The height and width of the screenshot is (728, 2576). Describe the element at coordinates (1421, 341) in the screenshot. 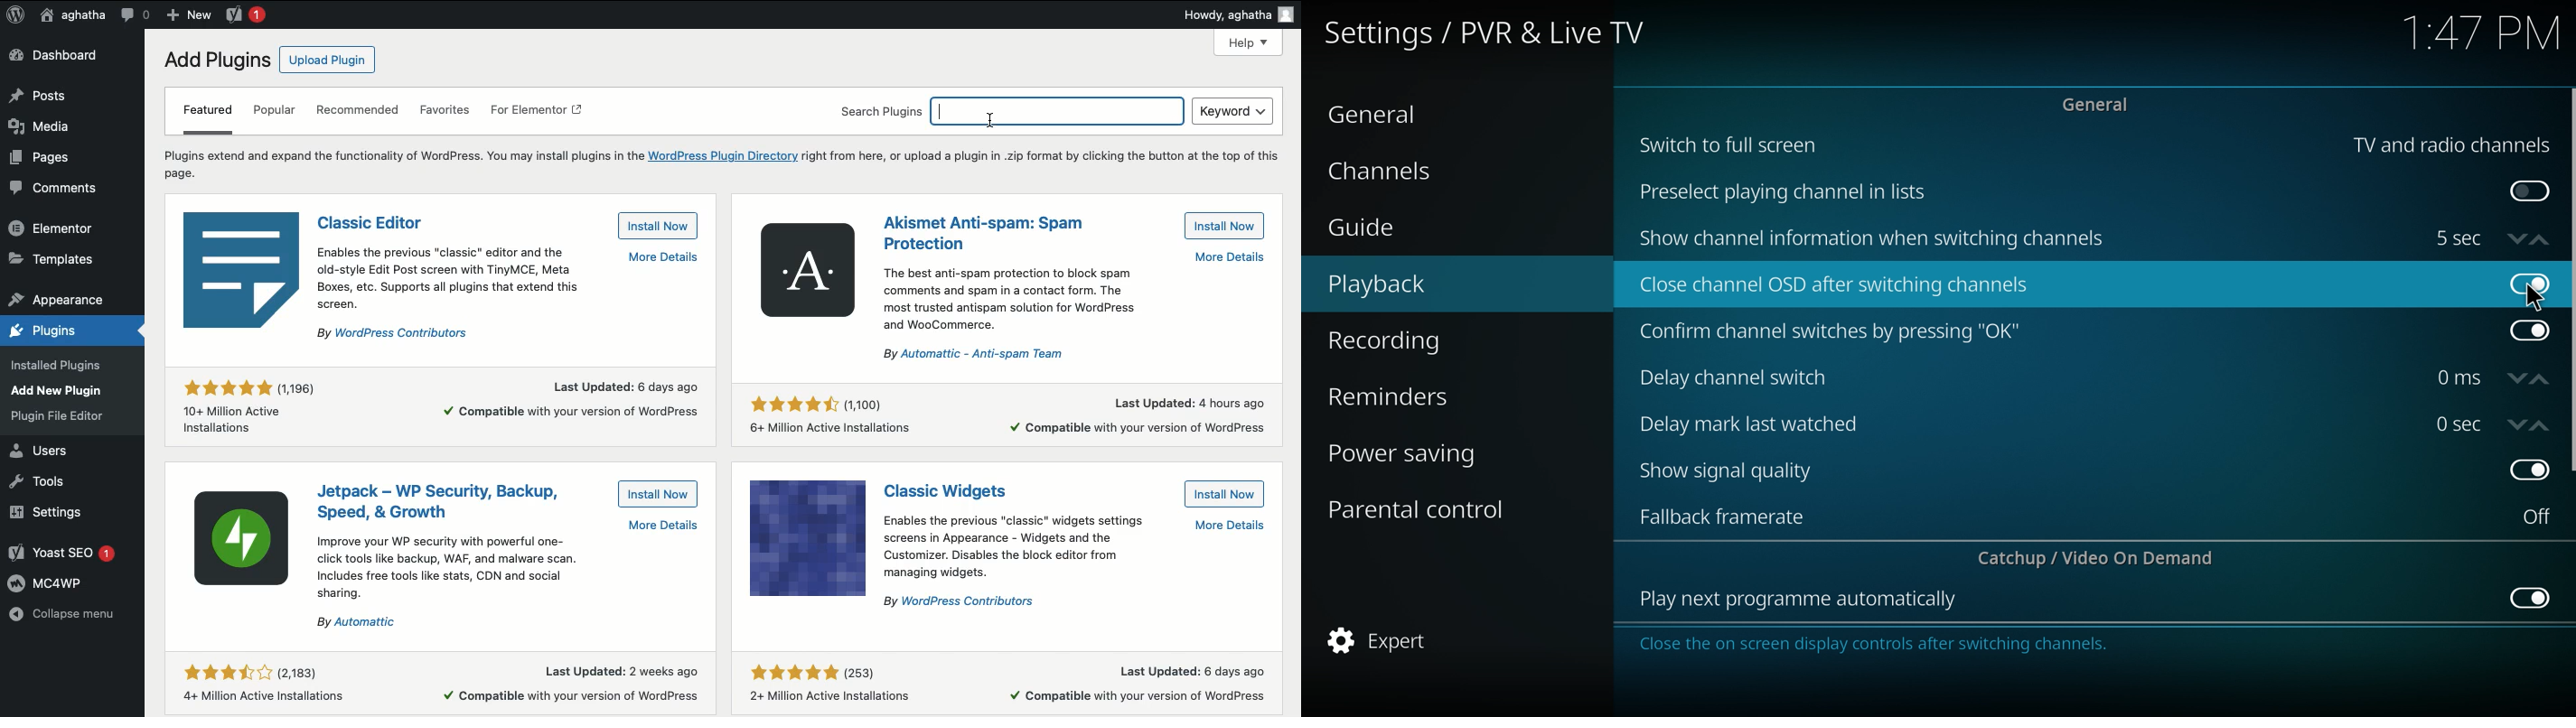

I see `recording` at that location.